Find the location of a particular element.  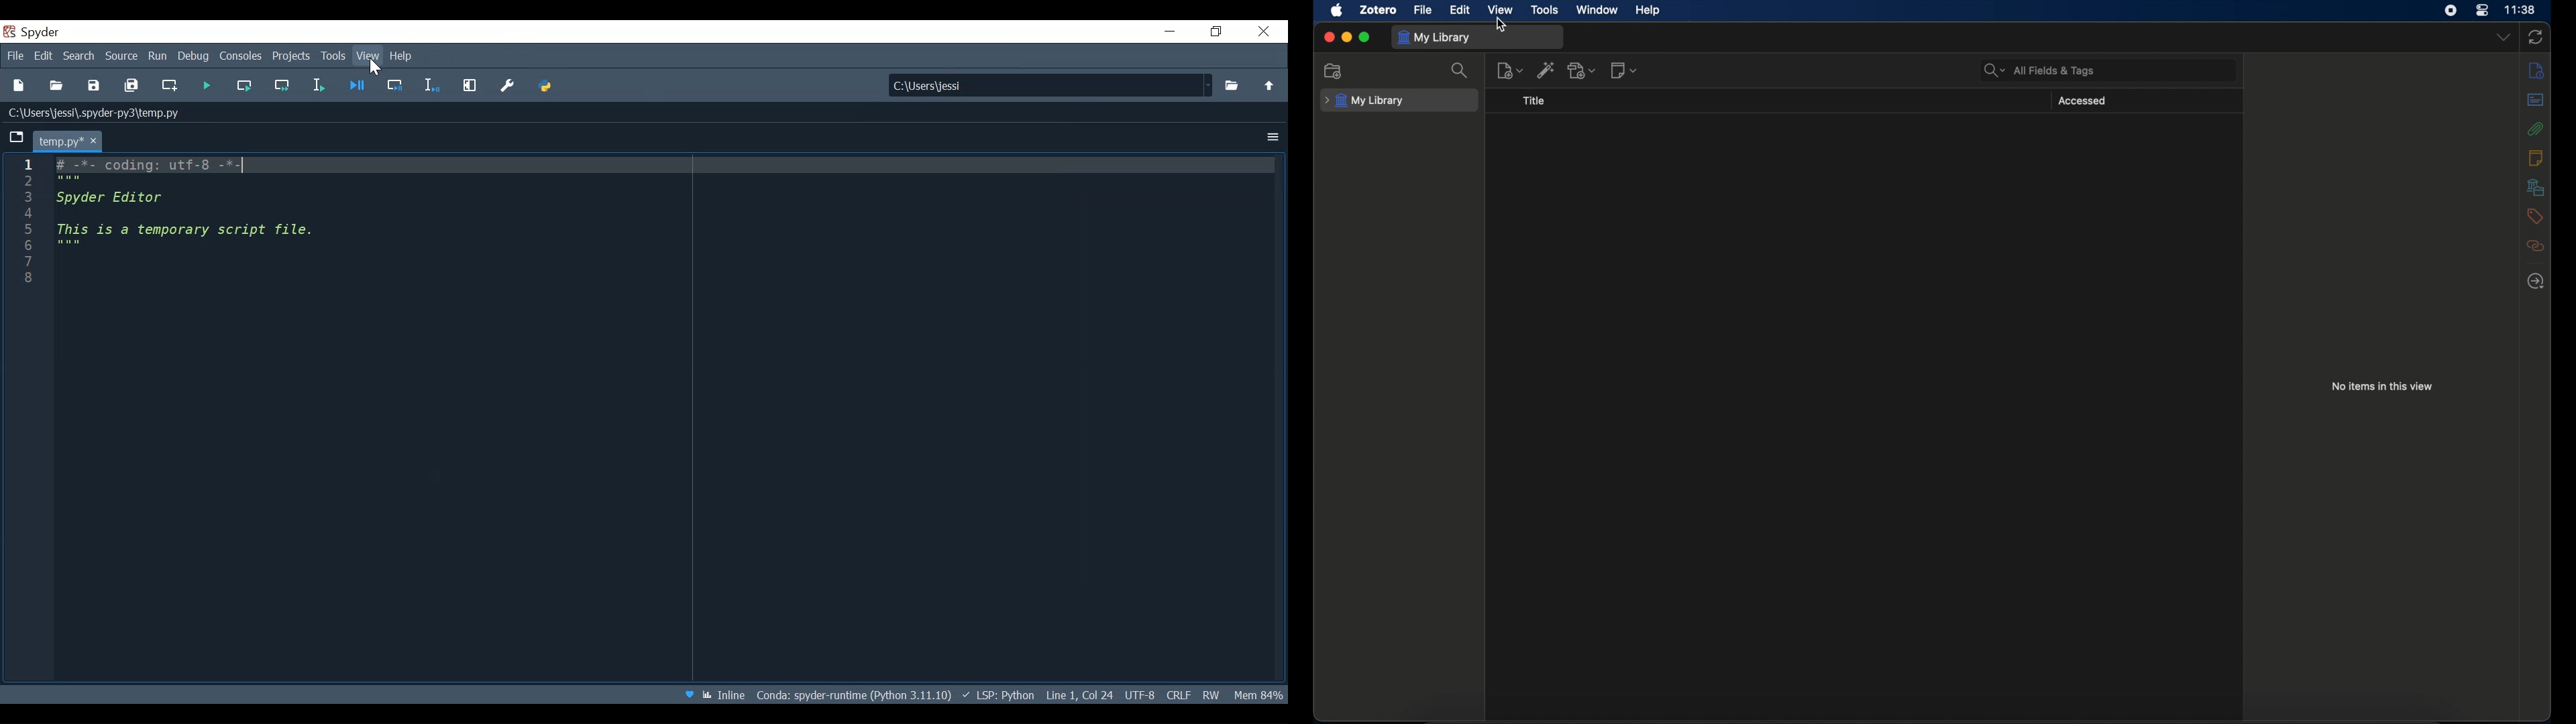

my library is located at coordinates (1364, 101).